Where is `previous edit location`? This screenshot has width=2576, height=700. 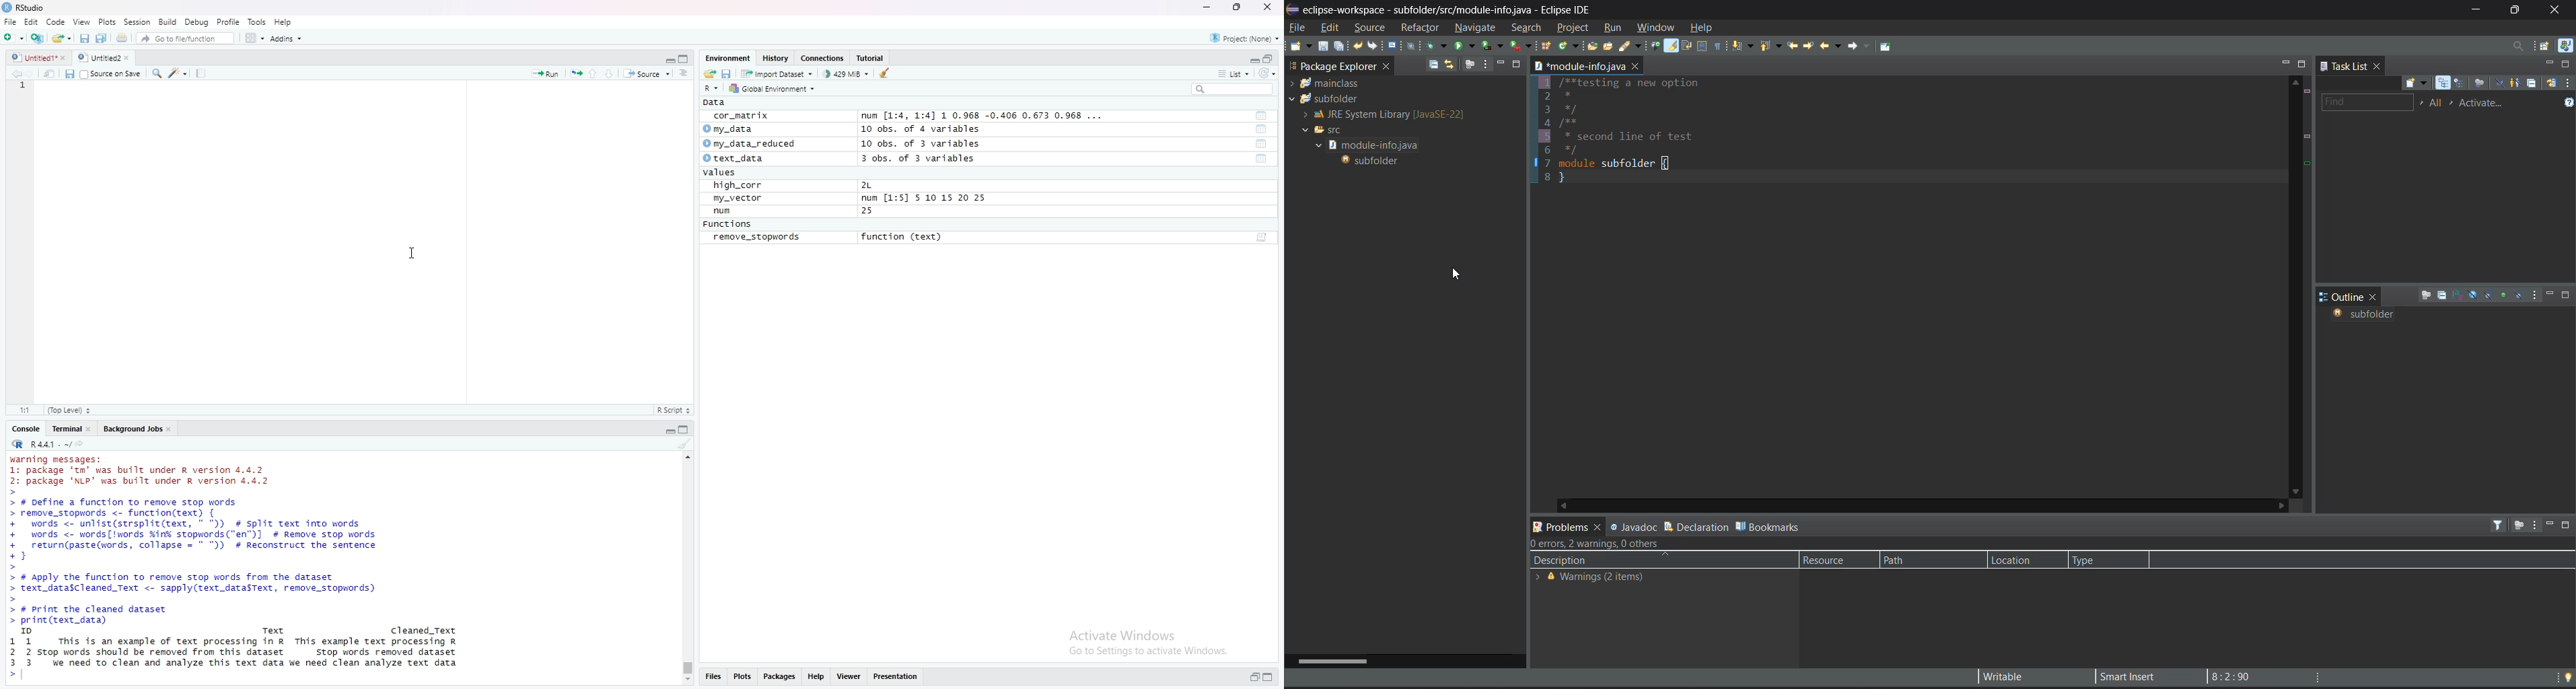
previous edit location is located at coordinates (1793, 46).